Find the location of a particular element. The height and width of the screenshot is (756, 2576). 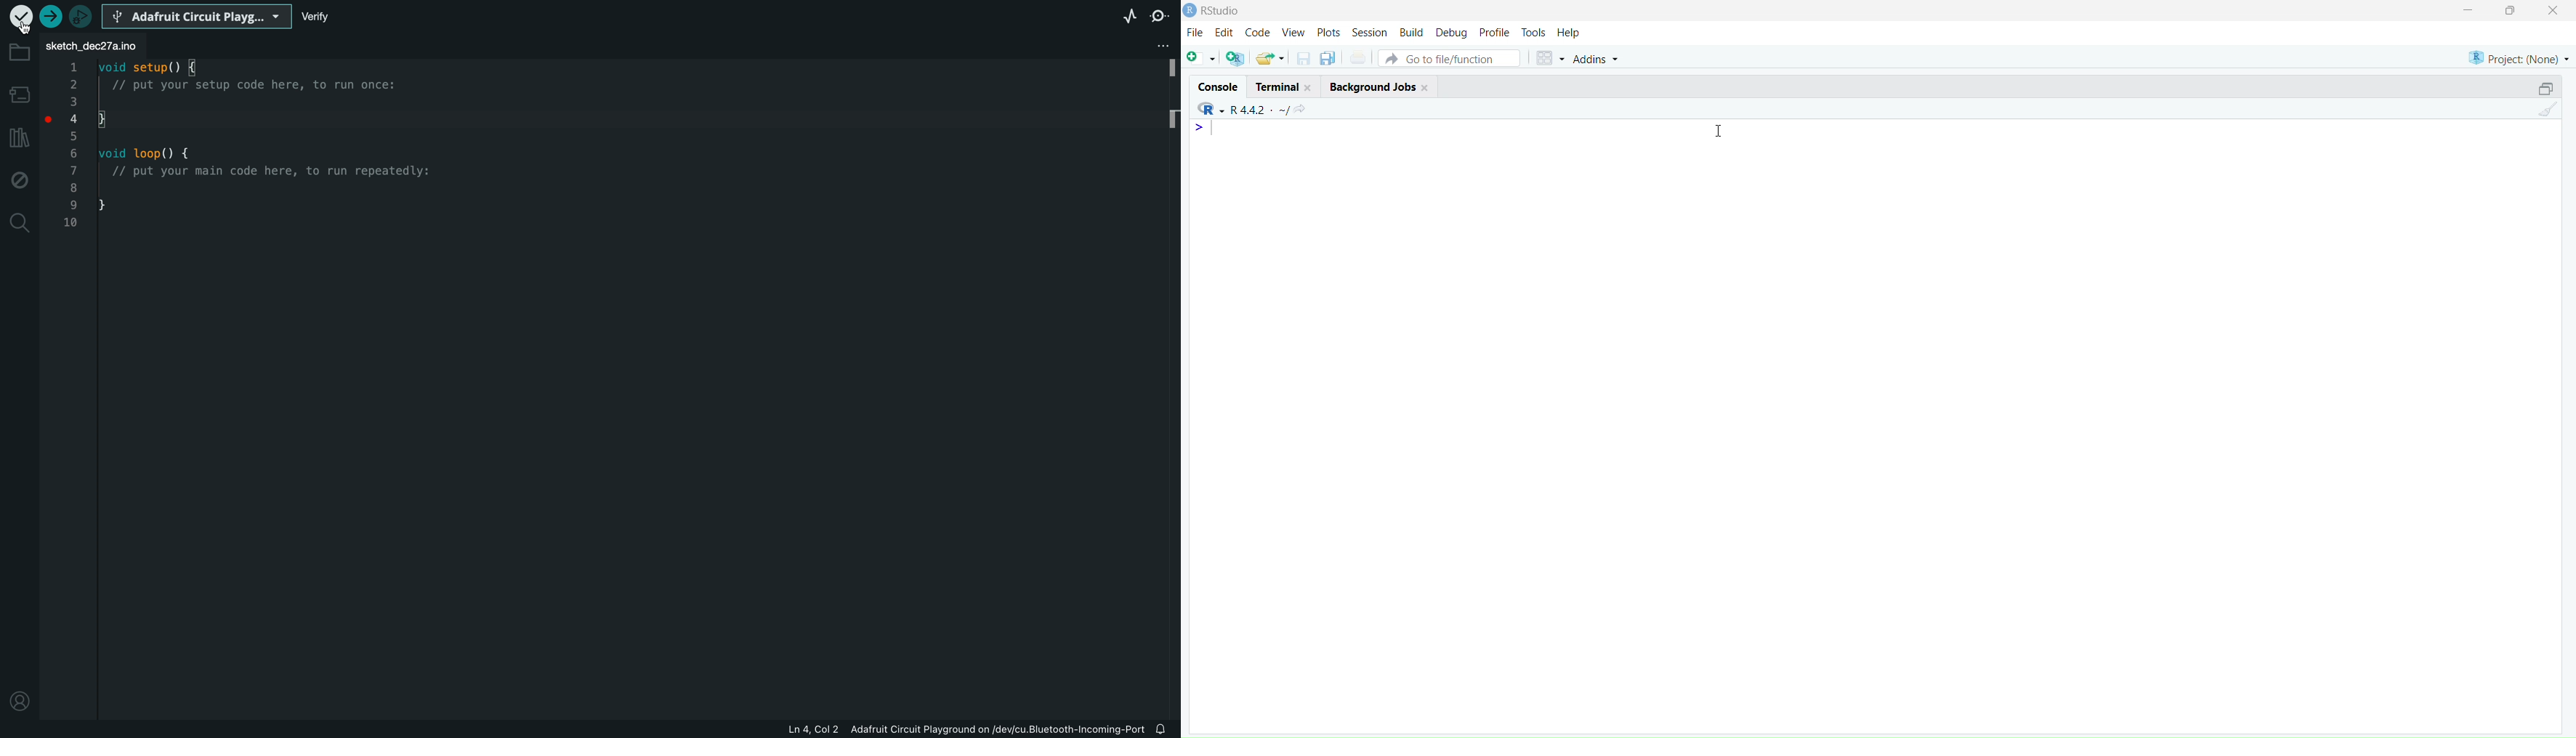

Tools is located at coordinates (1534, 33).